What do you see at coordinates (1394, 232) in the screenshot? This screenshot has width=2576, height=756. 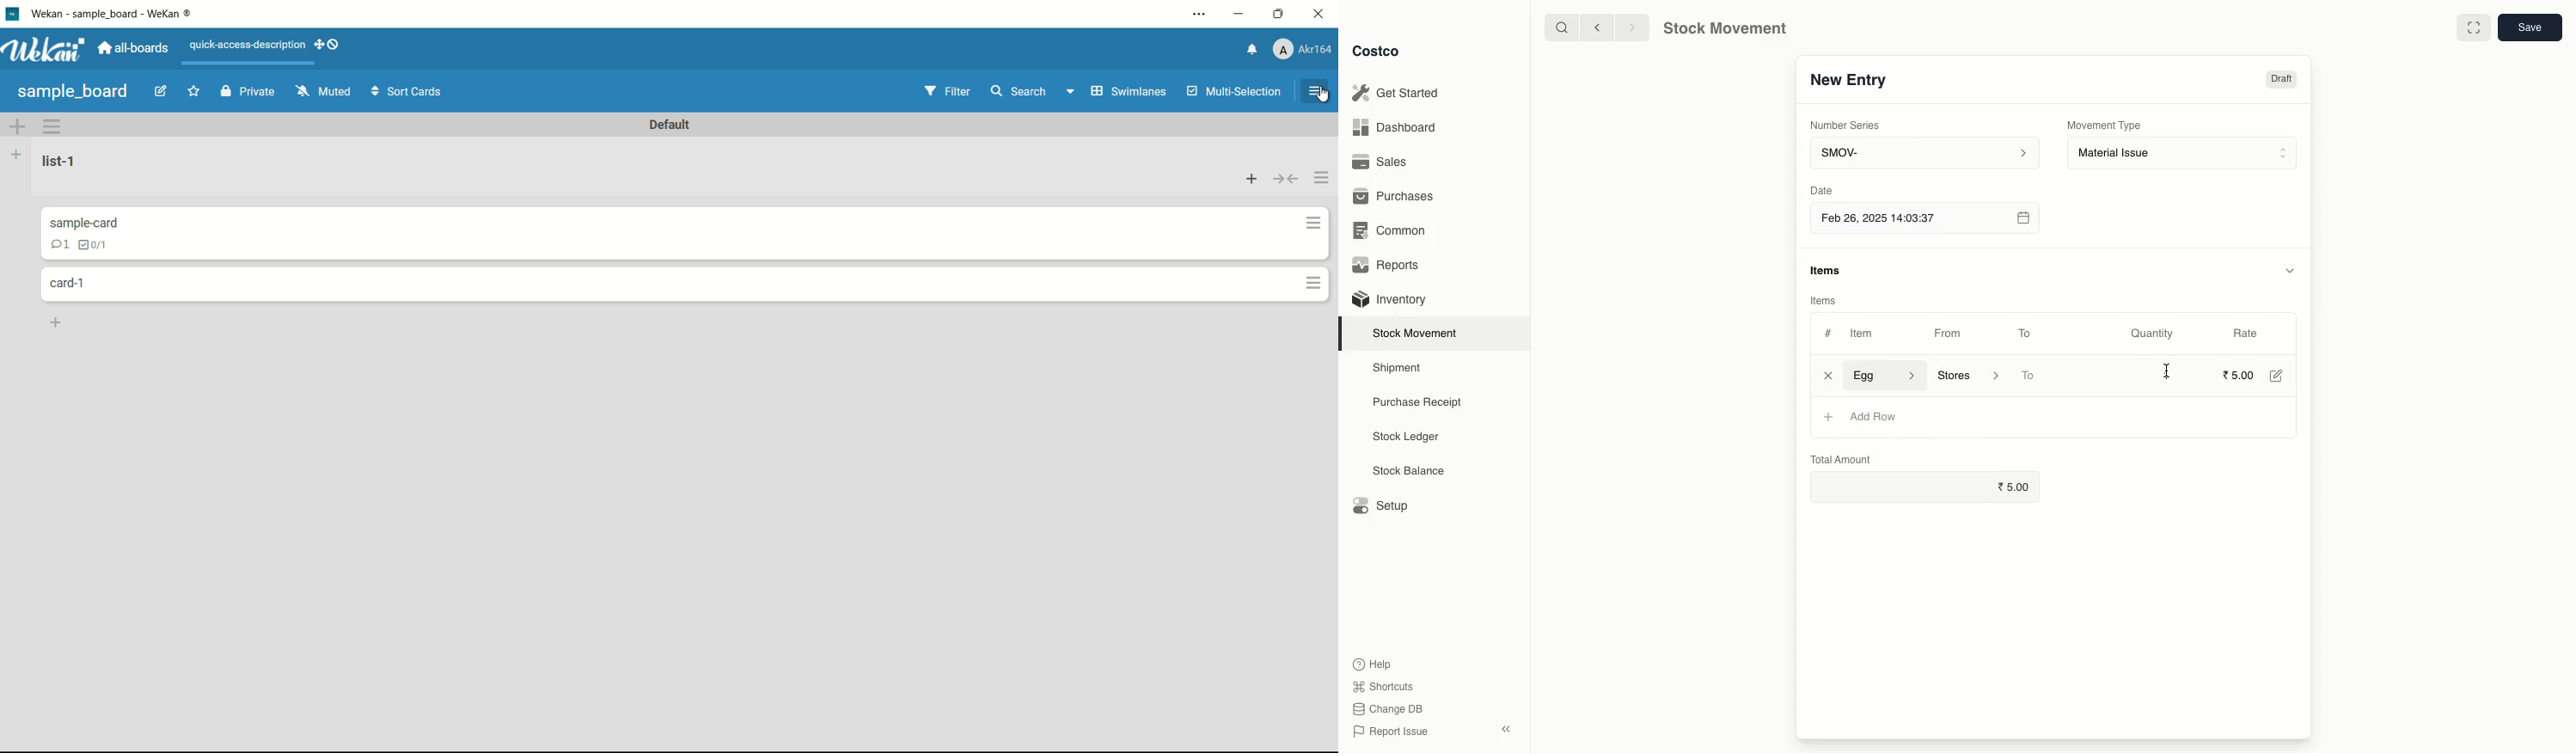 I see `Common` at bounding box center [1394, 232].